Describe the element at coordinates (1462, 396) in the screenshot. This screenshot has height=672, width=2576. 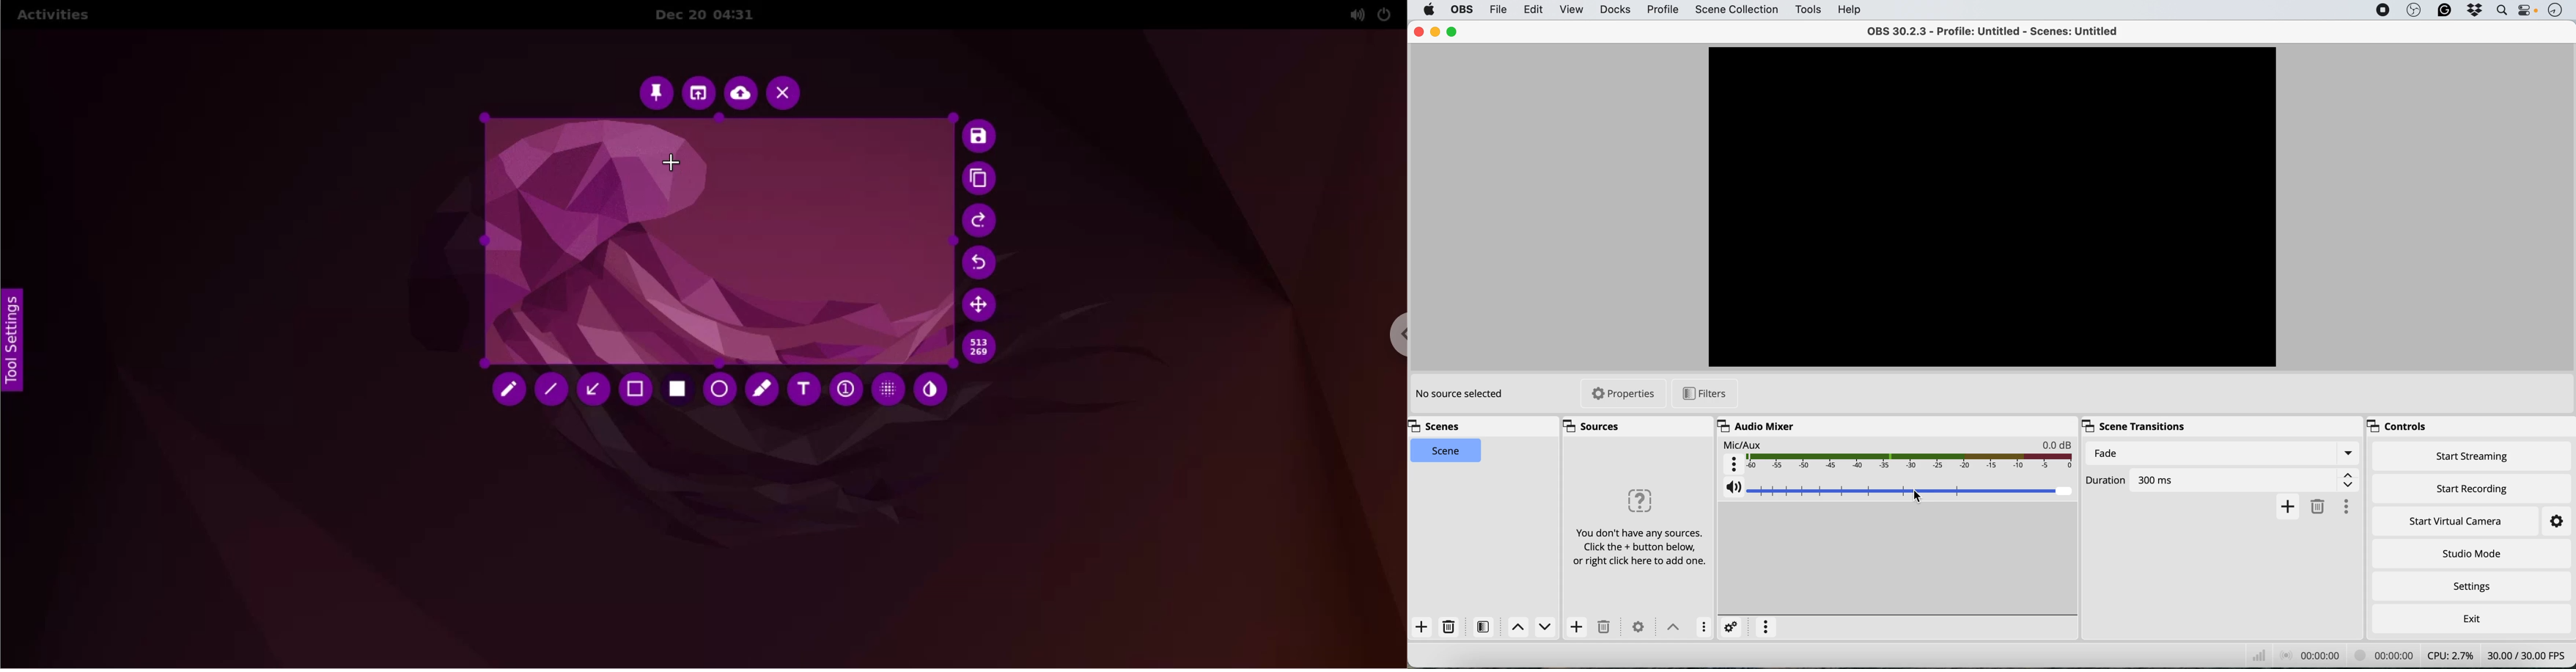
I see `no source selected` at that location.